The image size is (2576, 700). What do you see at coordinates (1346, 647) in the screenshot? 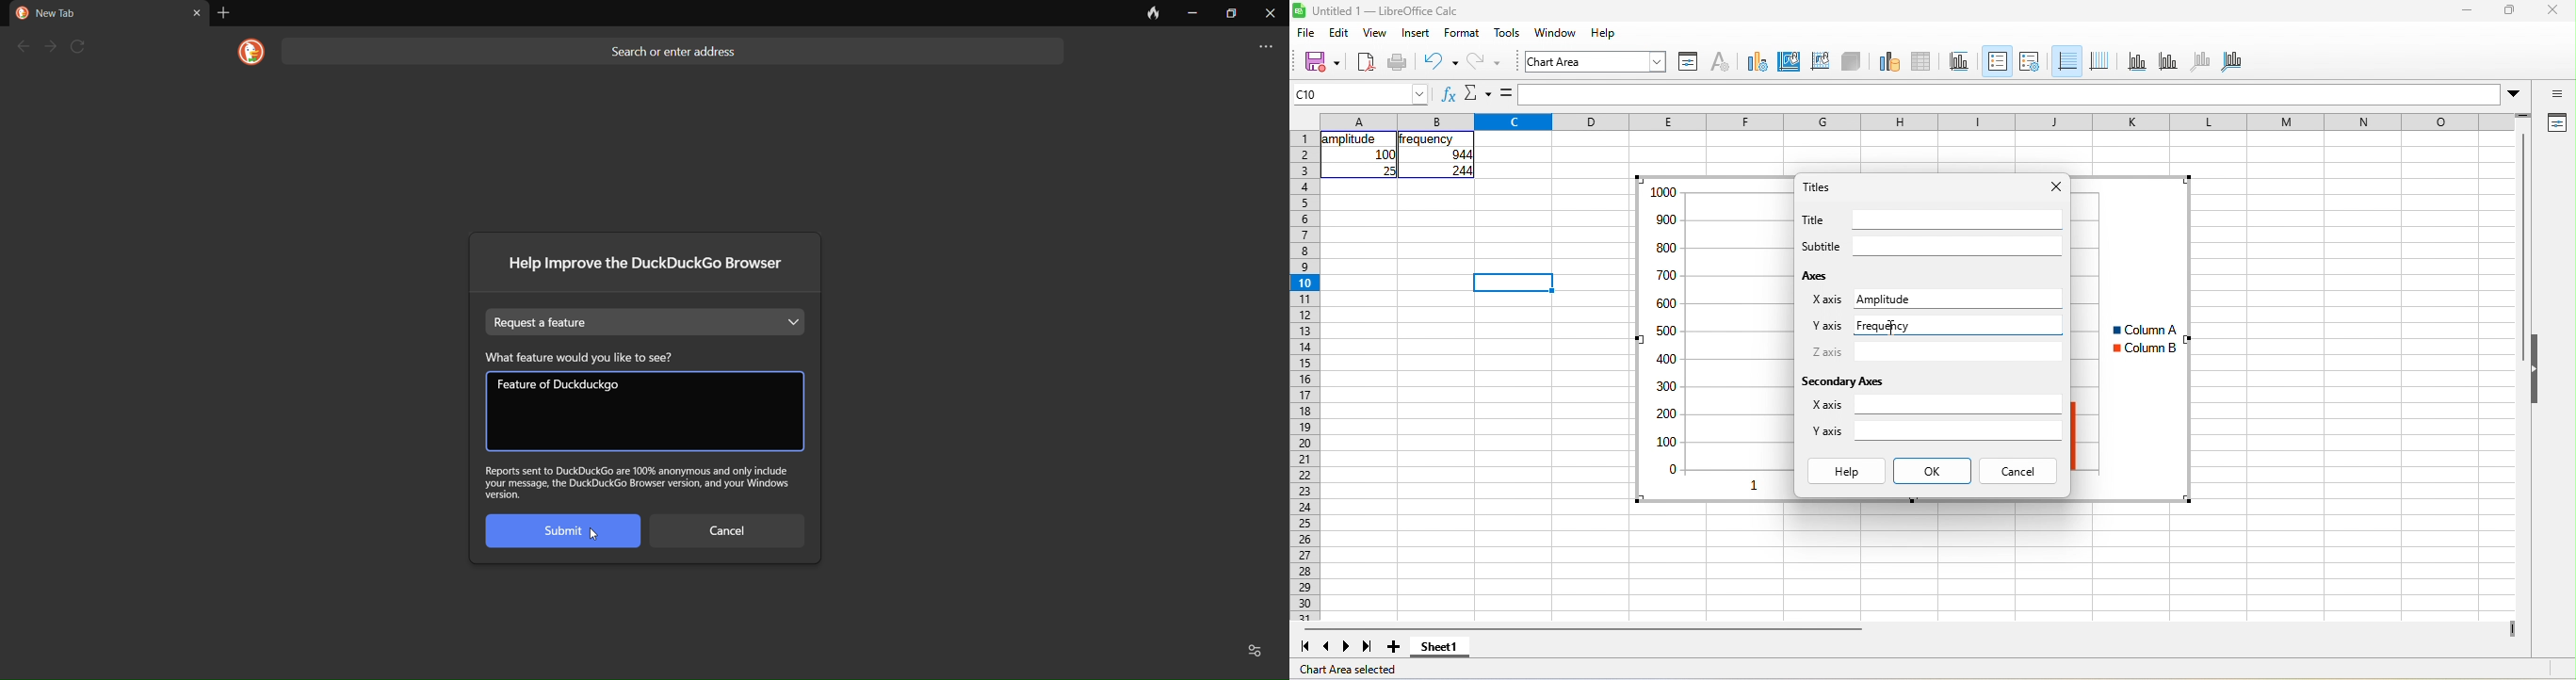
I see `next sheet` at bounding box center [1346, 647].